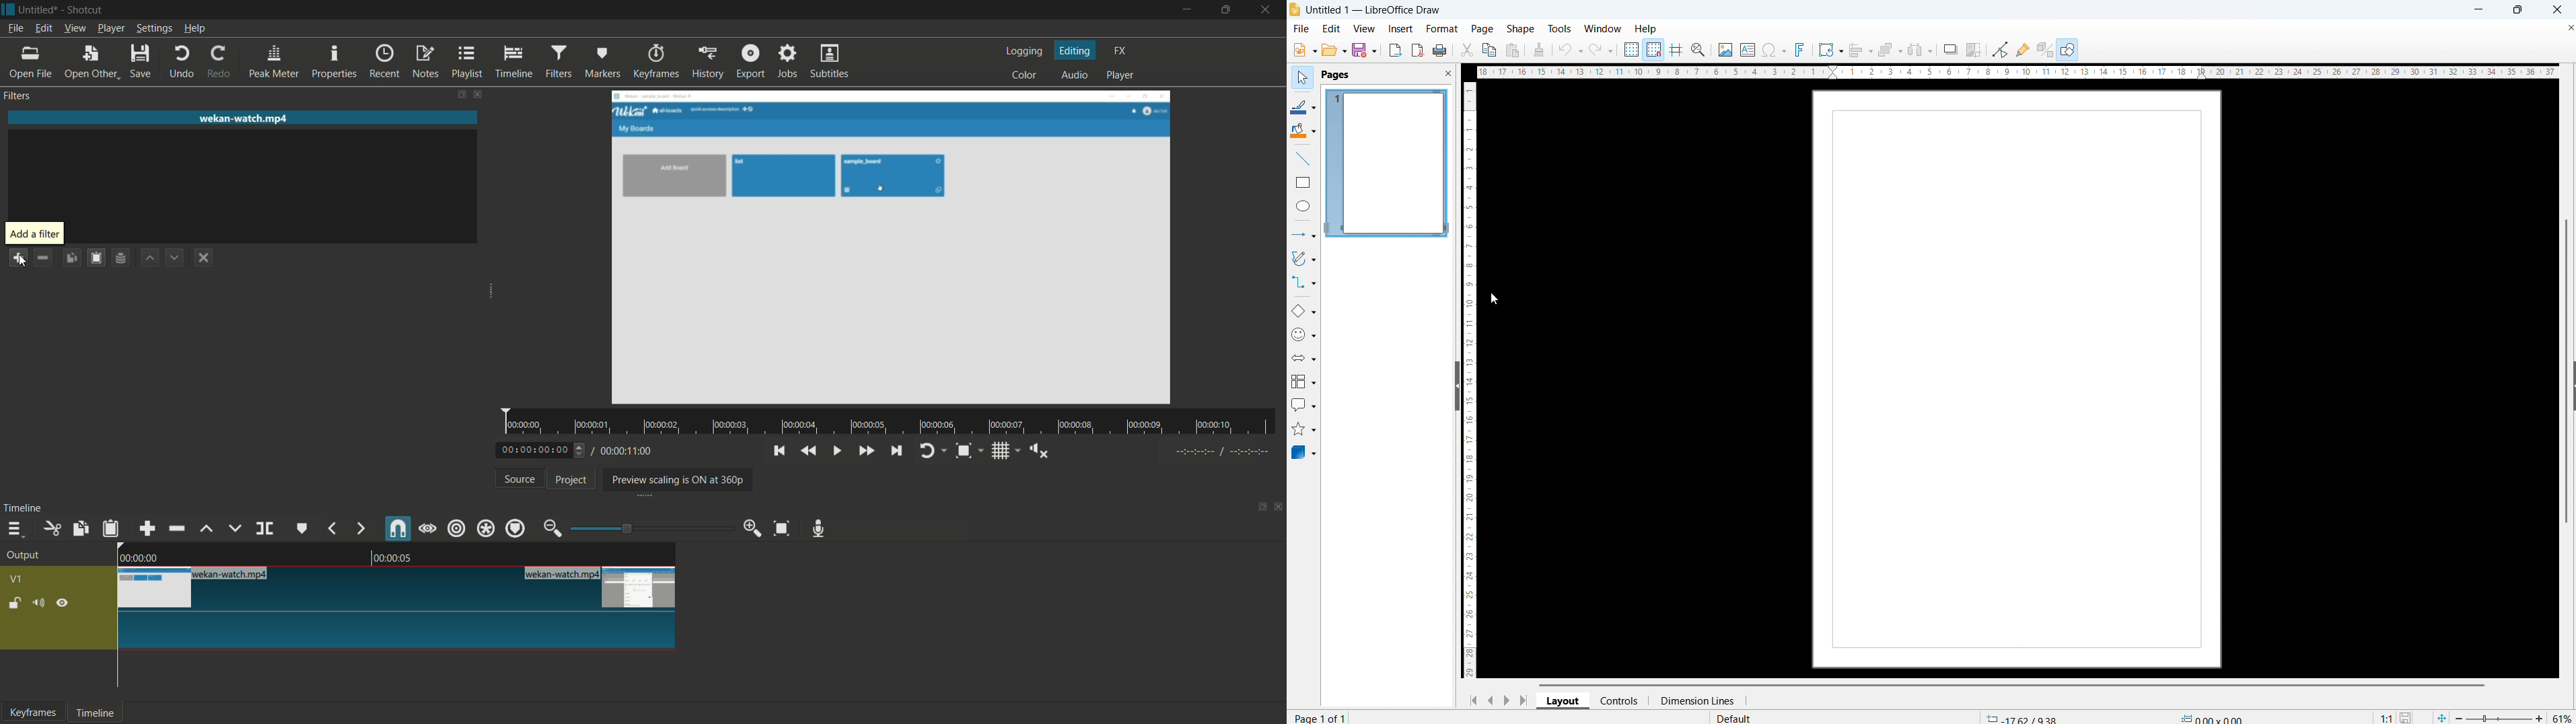 This screenshot has height=728, width=2576. Describe the element at coordinates (1304, 406) in the screenshot. I see `callout shapes` at that location.